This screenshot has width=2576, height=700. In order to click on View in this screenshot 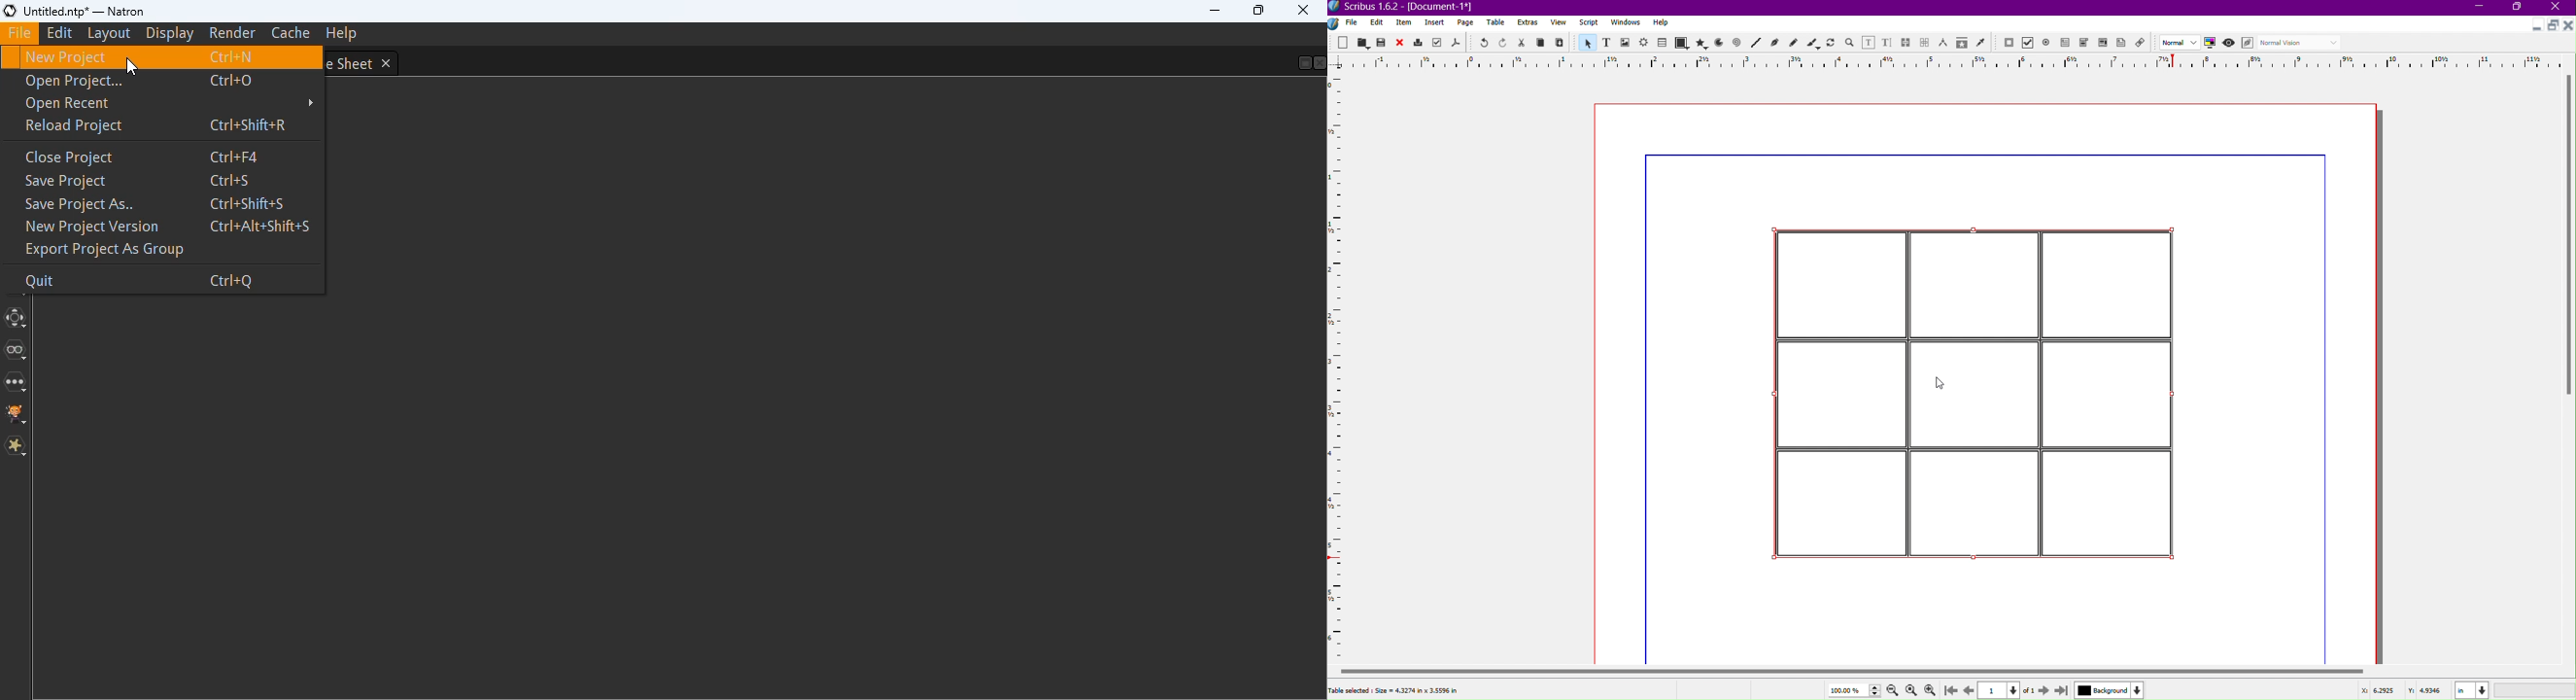, I will do `click(1558, 25)`.